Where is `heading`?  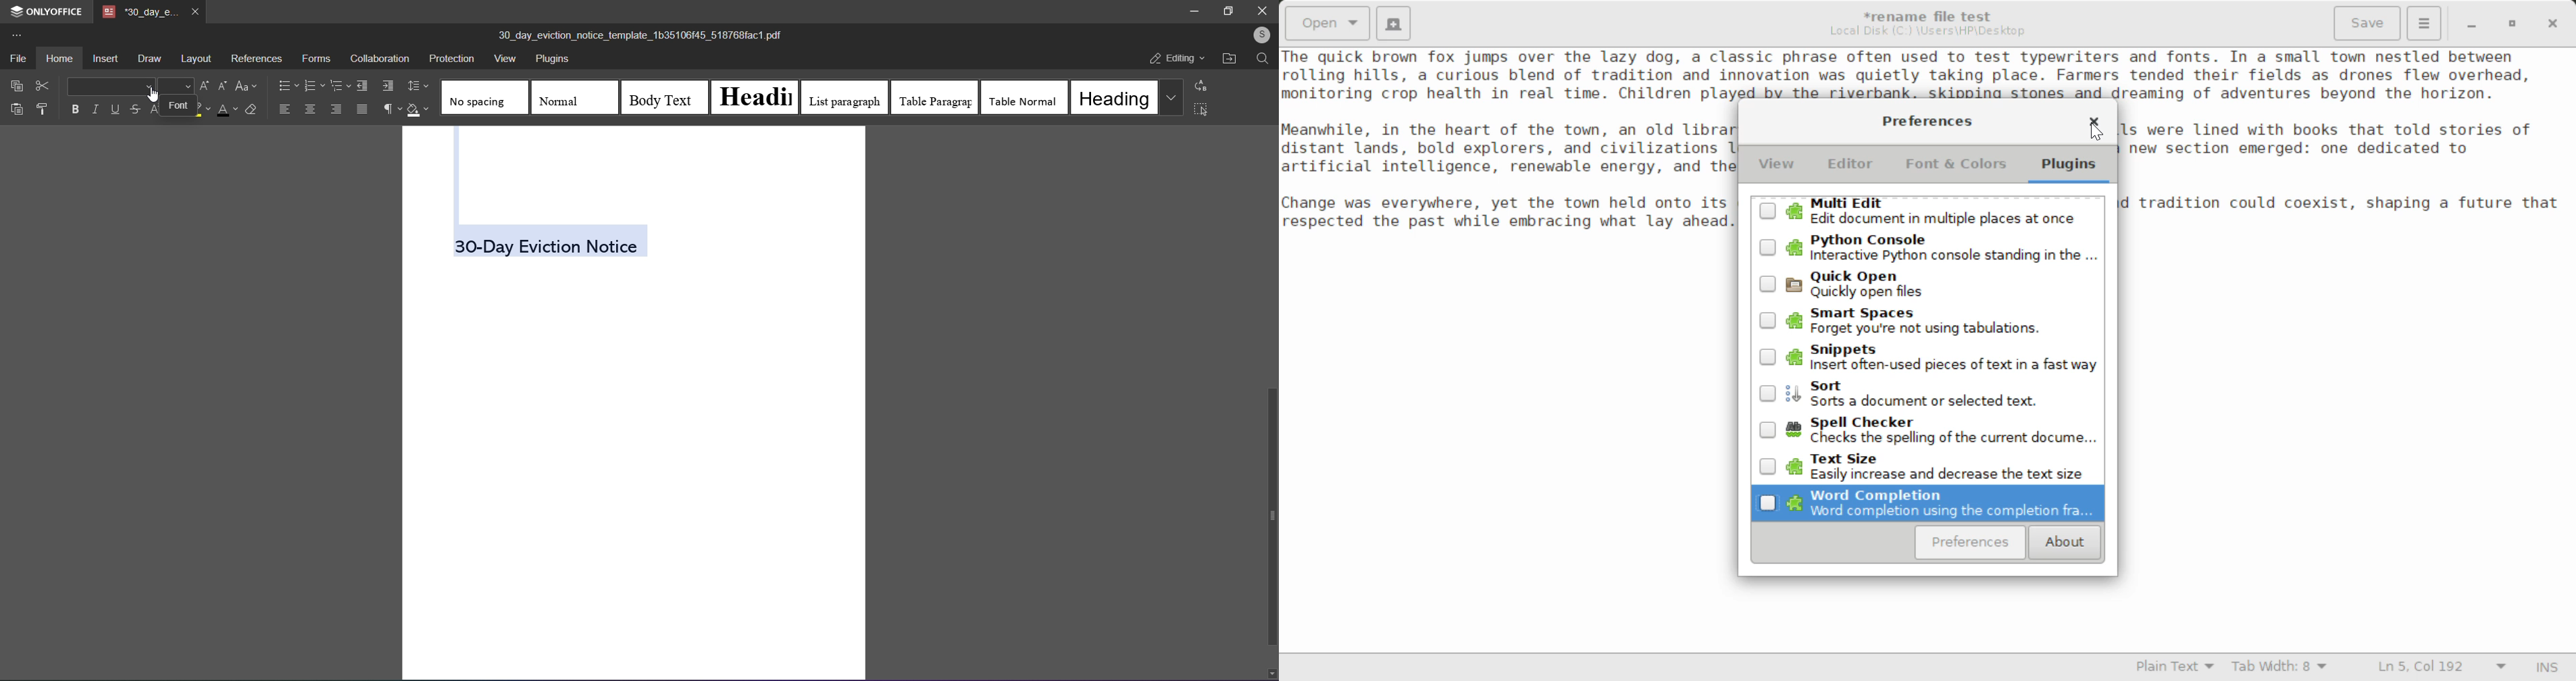
heading is located at coordinates (1113, 97).